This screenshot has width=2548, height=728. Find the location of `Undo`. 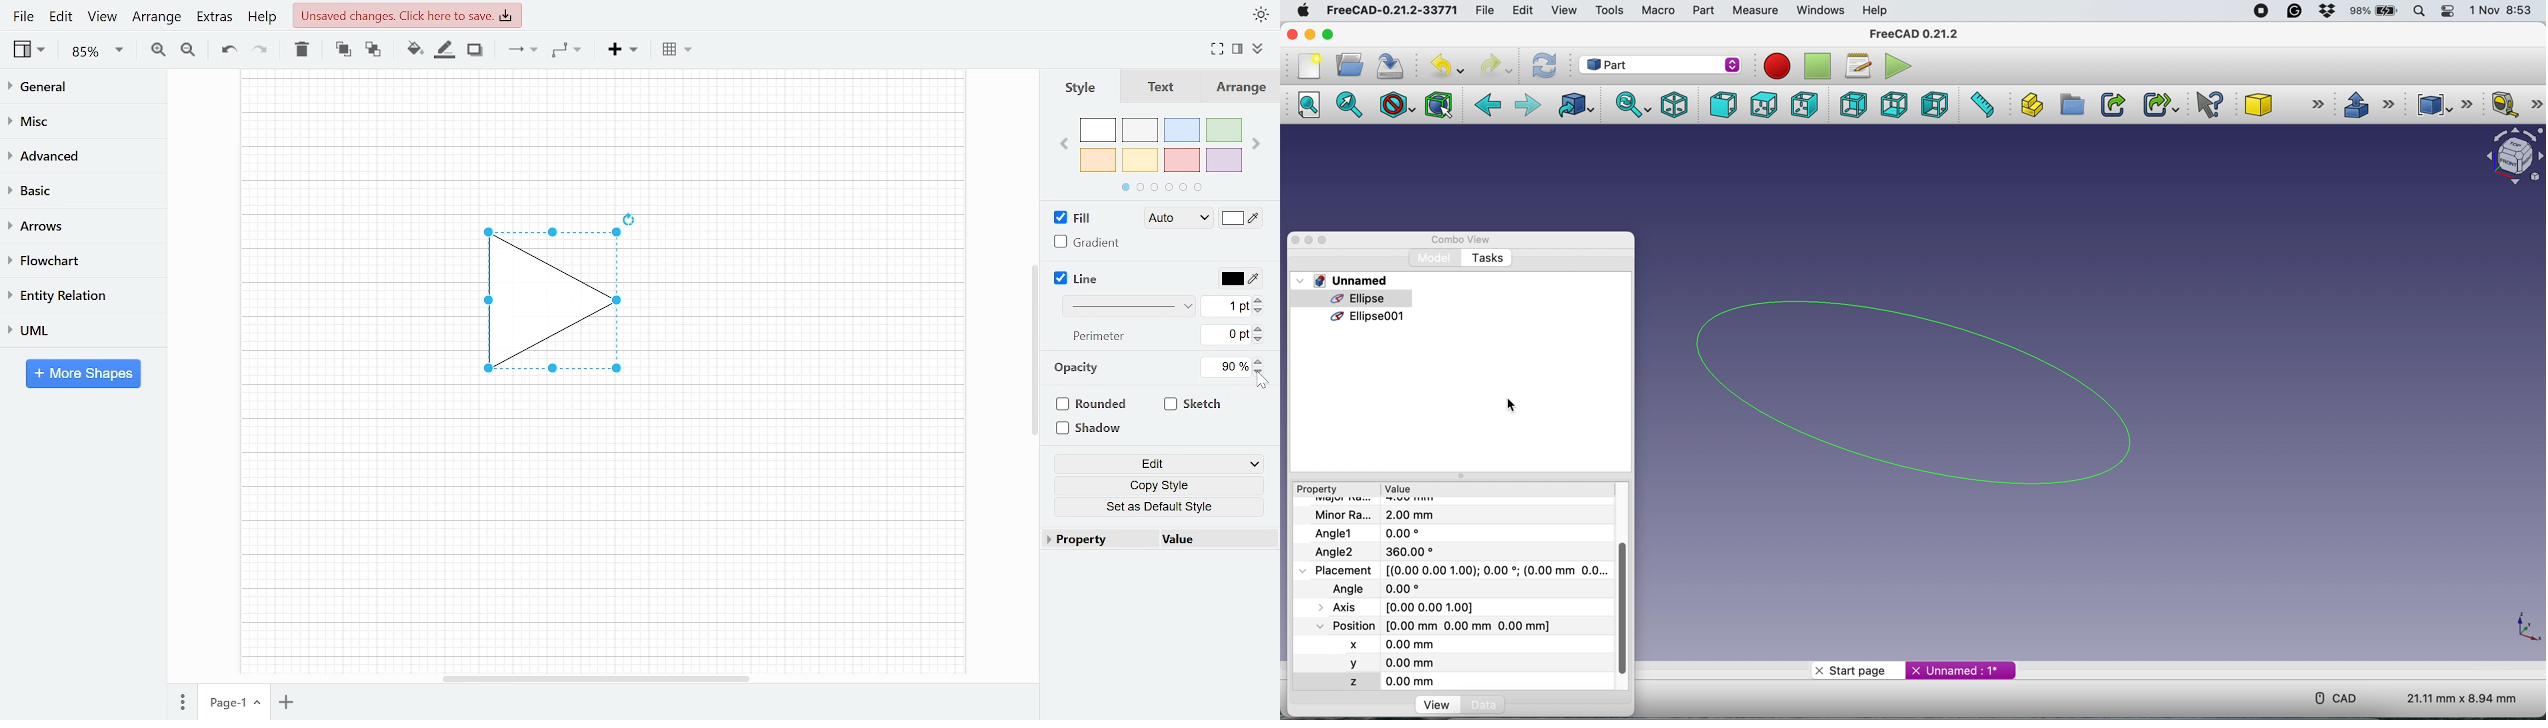

Undo is located at coordinates (228, 50).